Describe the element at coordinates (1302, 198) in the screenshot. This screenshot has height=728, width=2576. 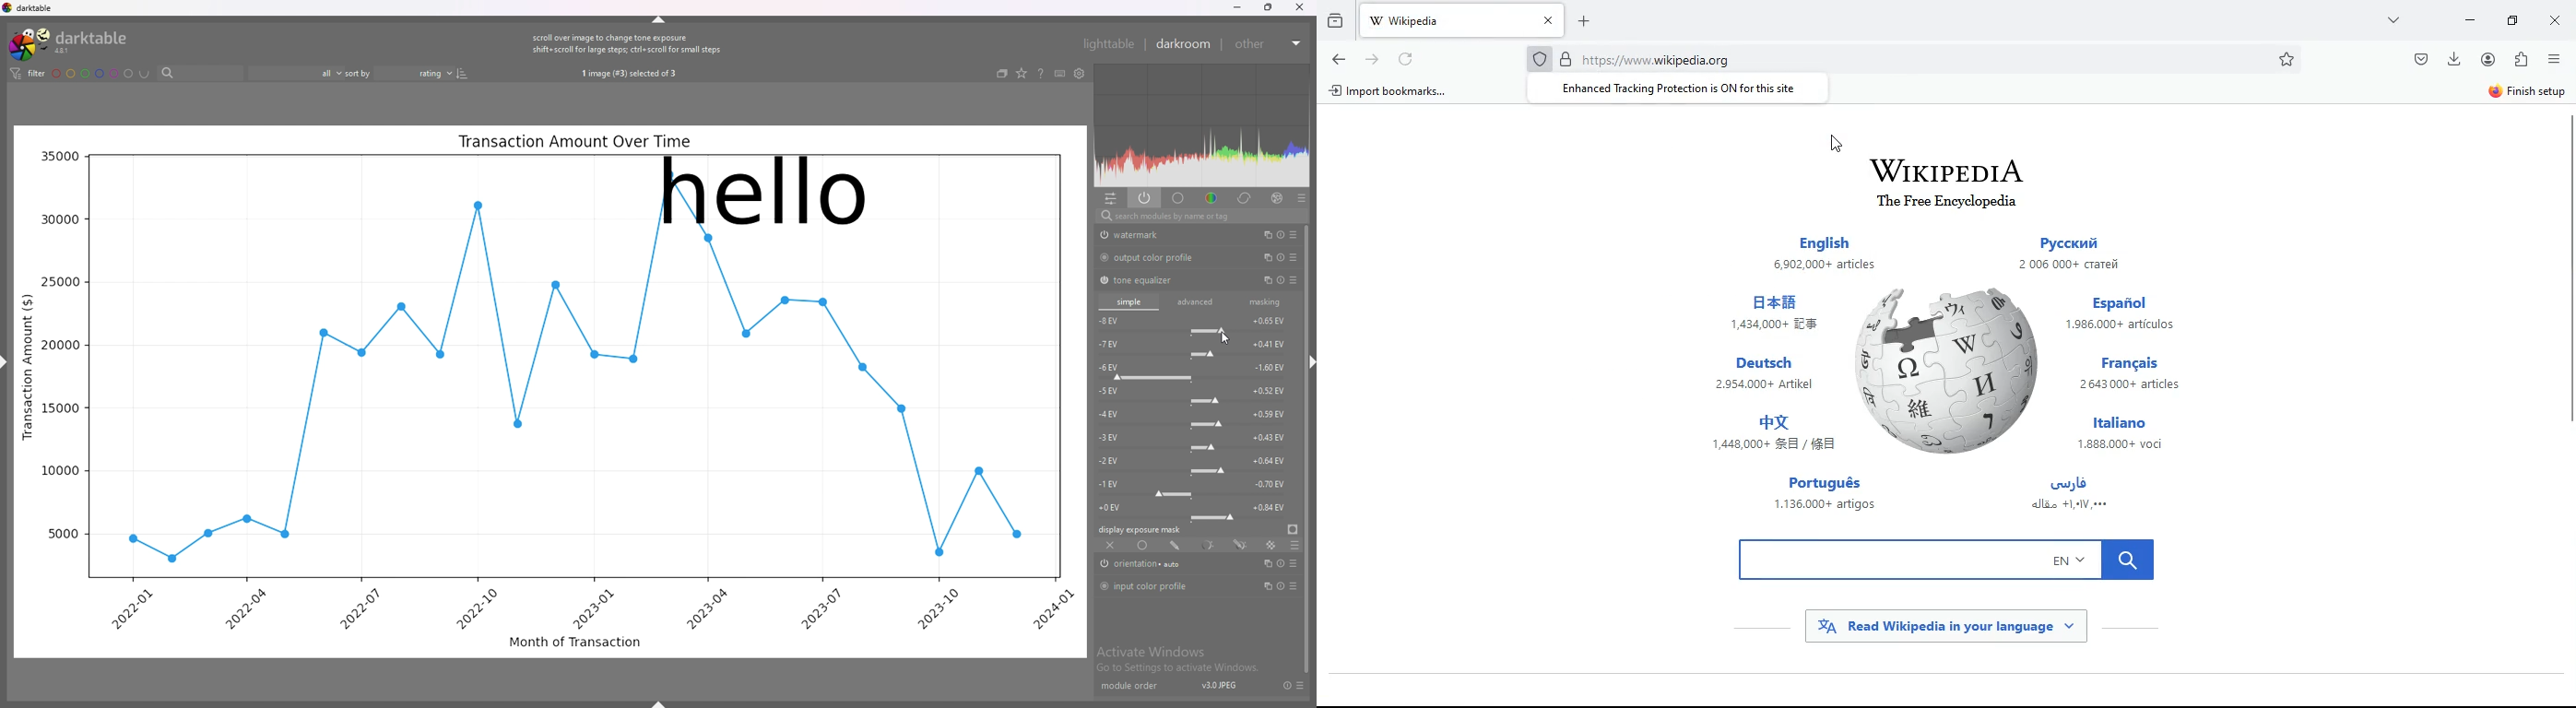
I see `presets` at that location.